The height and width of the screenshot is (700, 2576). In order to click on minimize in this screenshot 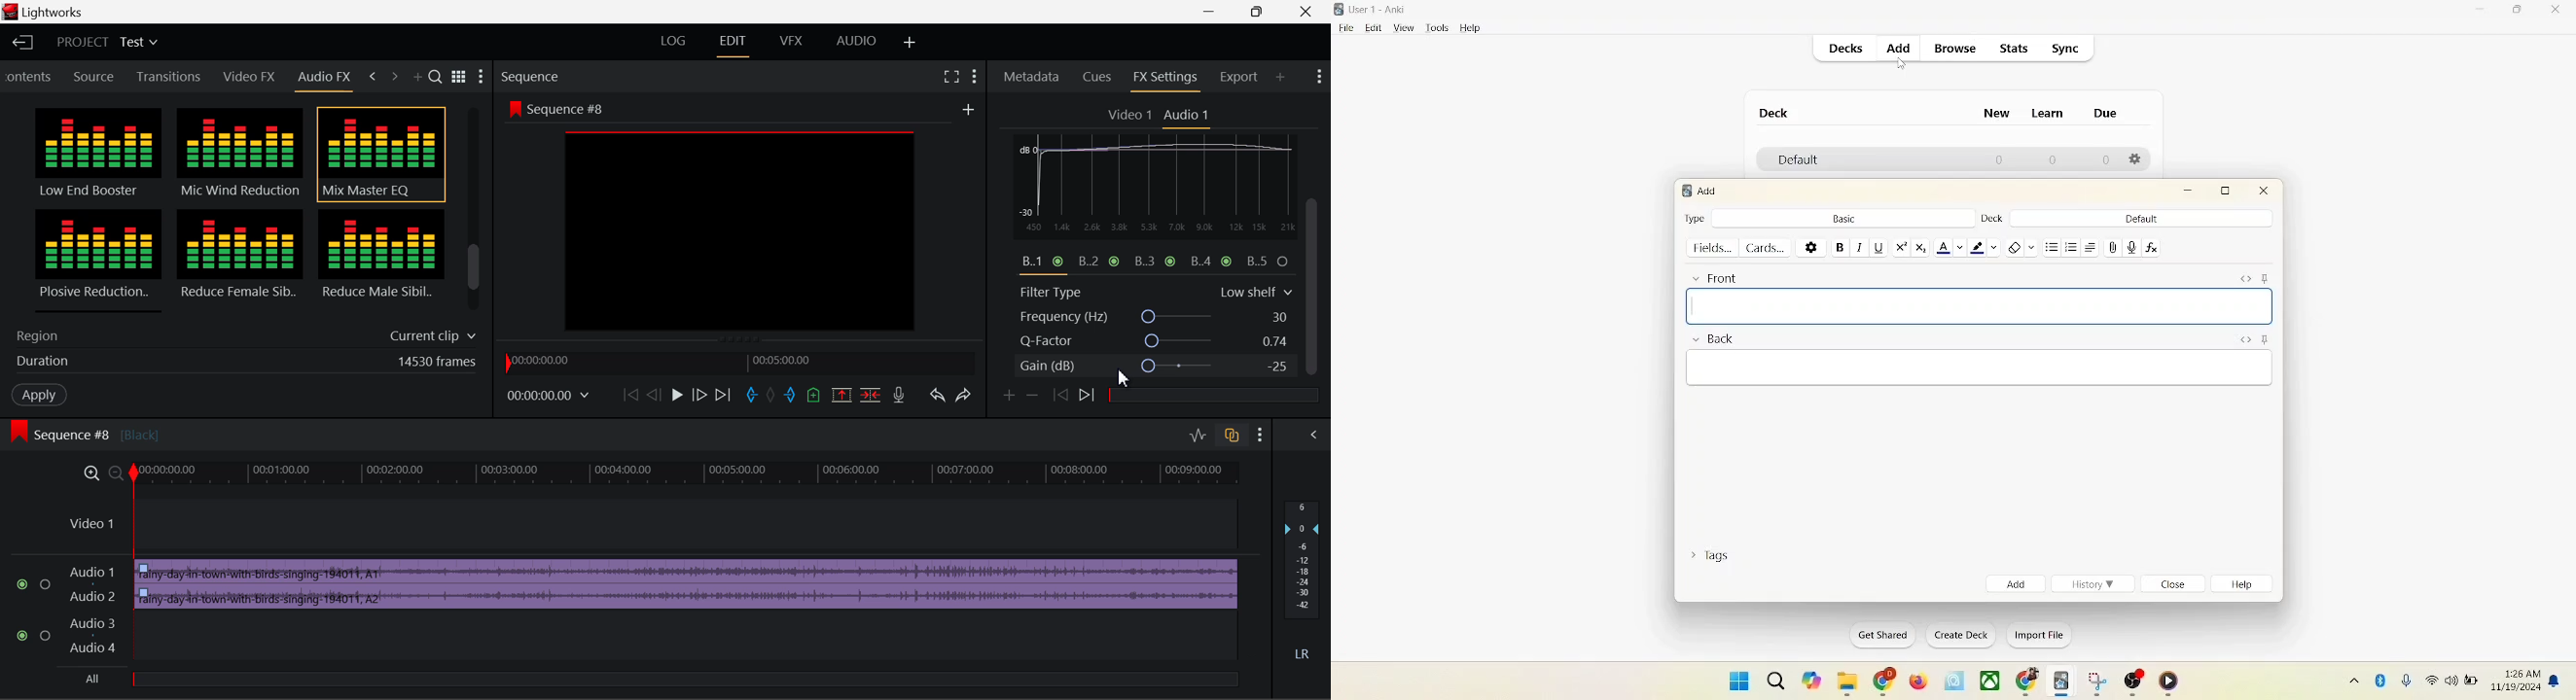, I will do `click(2190, 192)`.